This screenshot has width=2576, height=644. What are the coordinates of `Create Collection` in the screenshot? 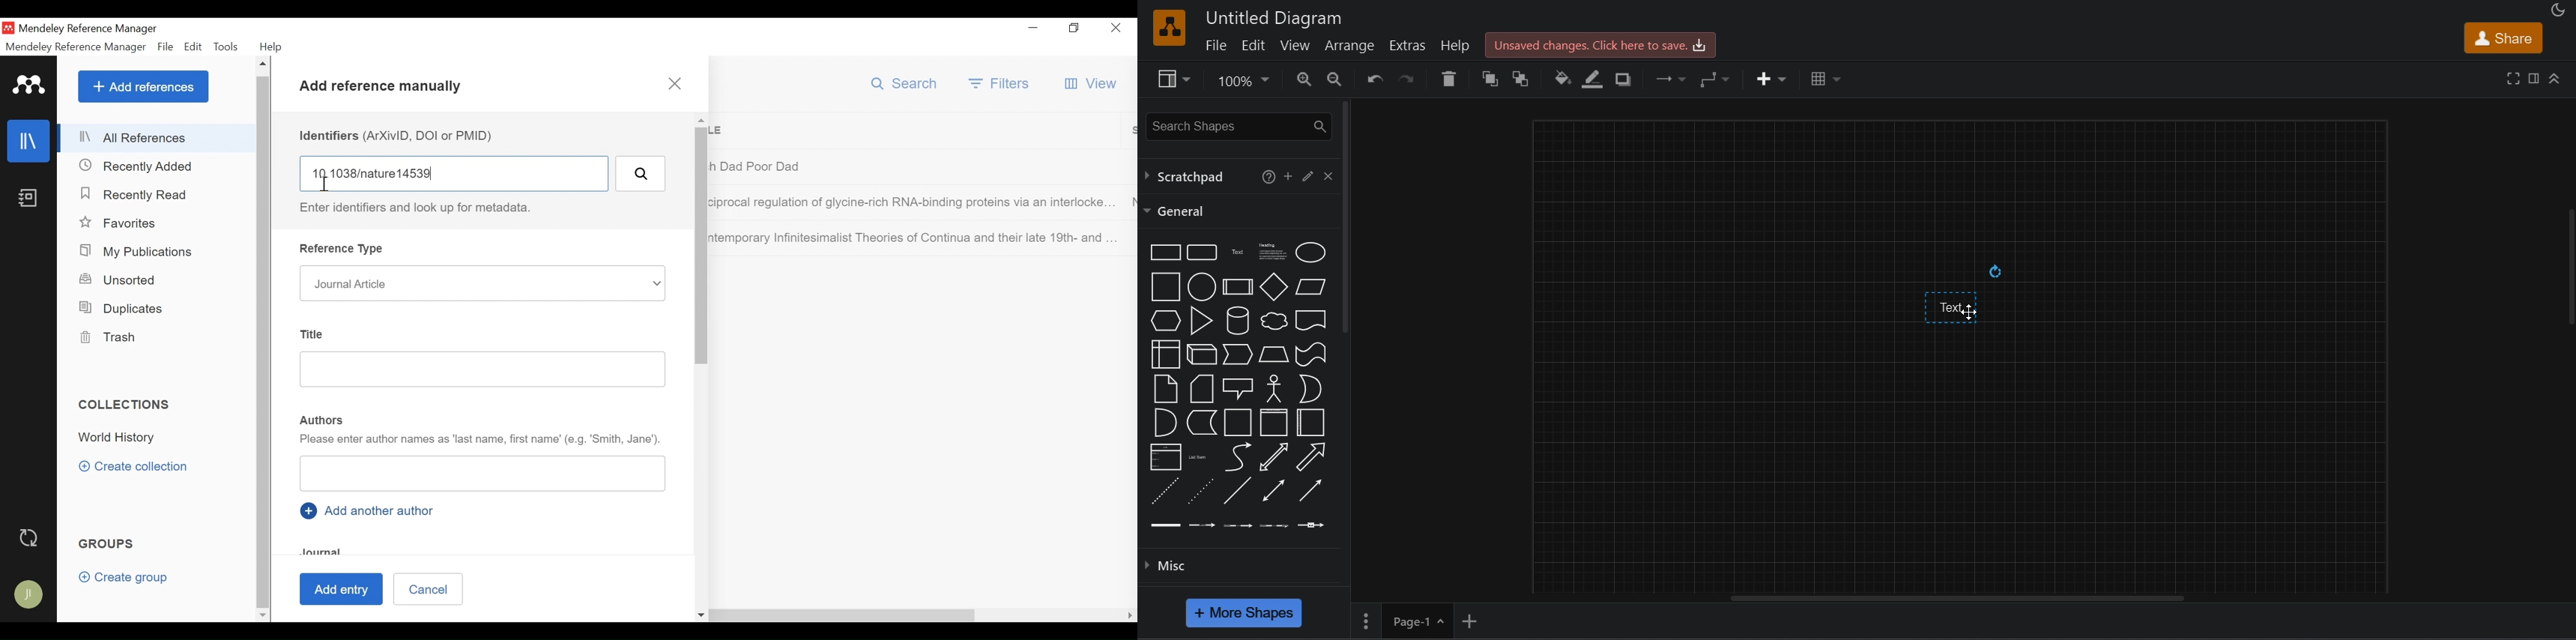 It's located at (133, 467).